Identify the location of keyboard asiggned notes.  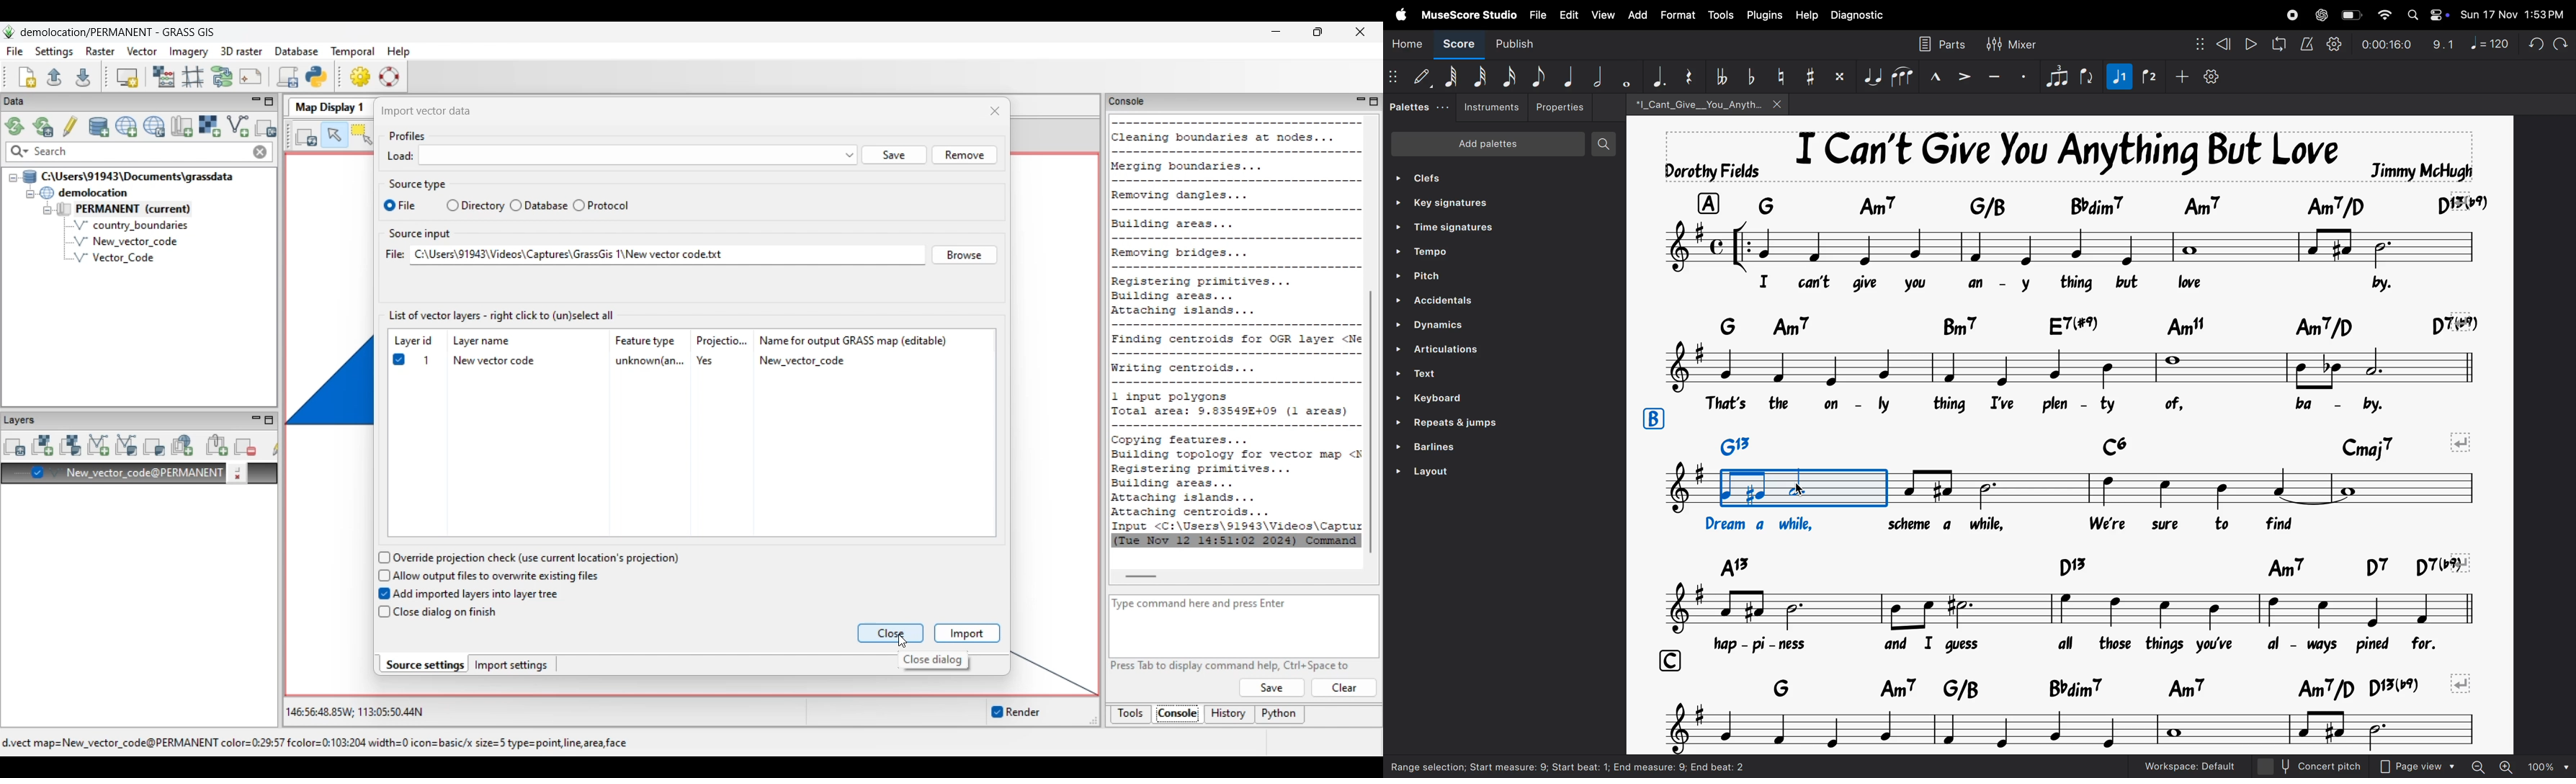
(2085, 204).